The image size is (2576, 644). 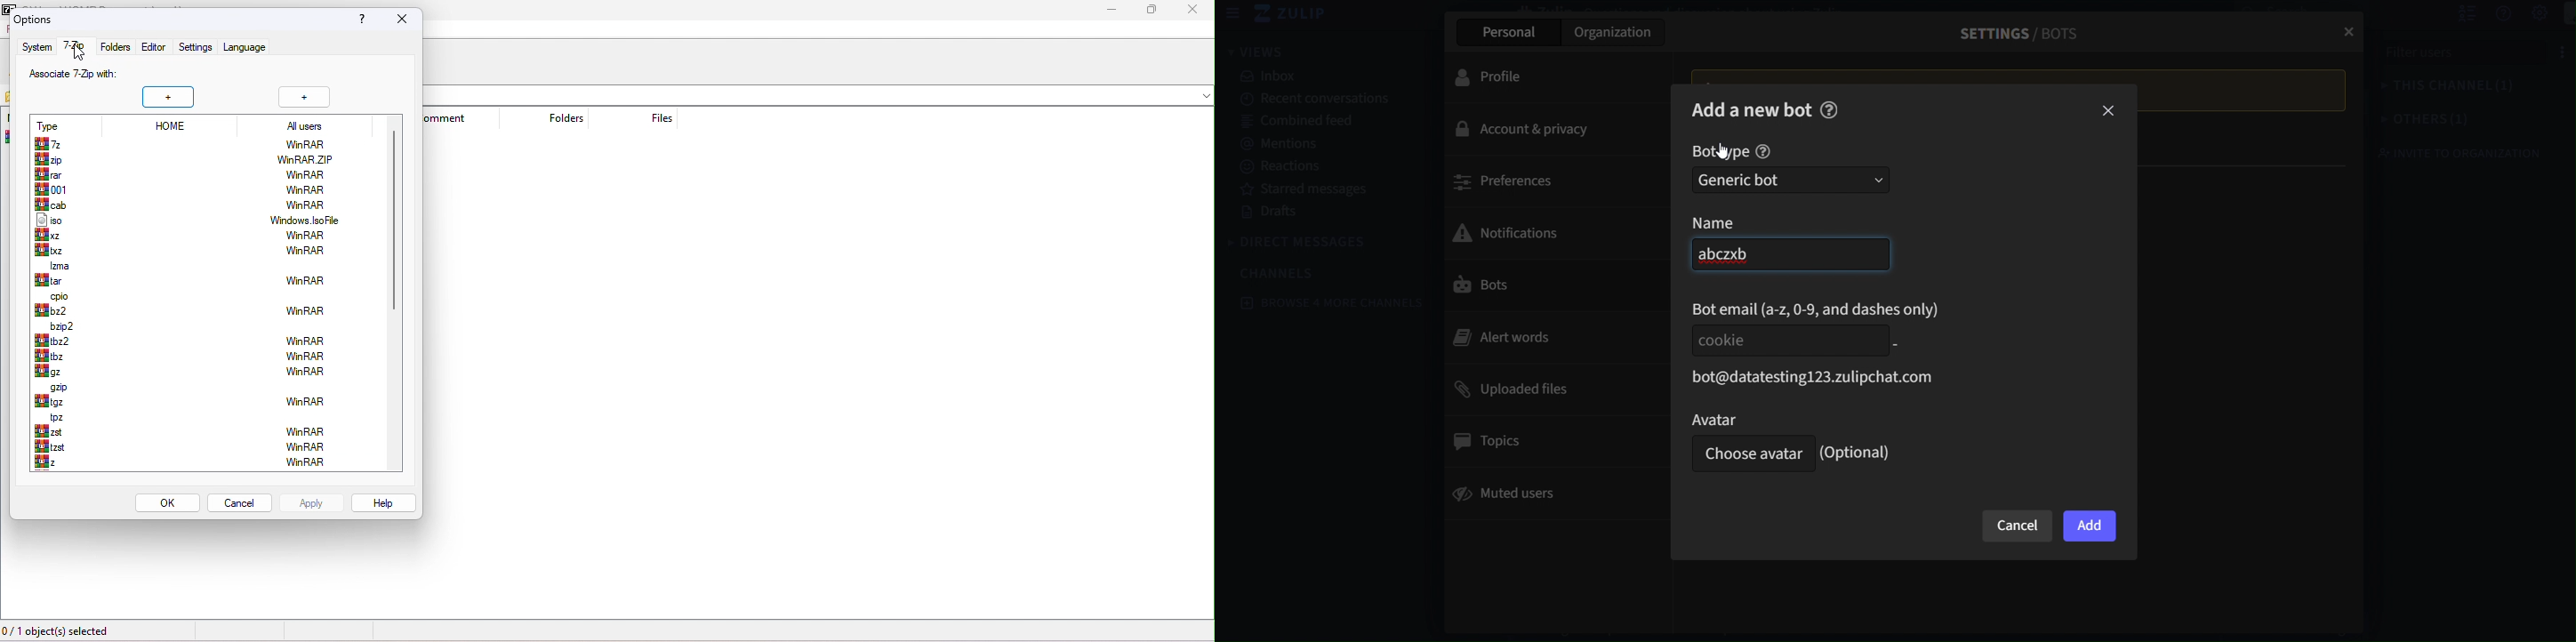 What do you see at coordinates (167, 503) in the screenshot?
I see `ok` at bounding box center [167, 503].